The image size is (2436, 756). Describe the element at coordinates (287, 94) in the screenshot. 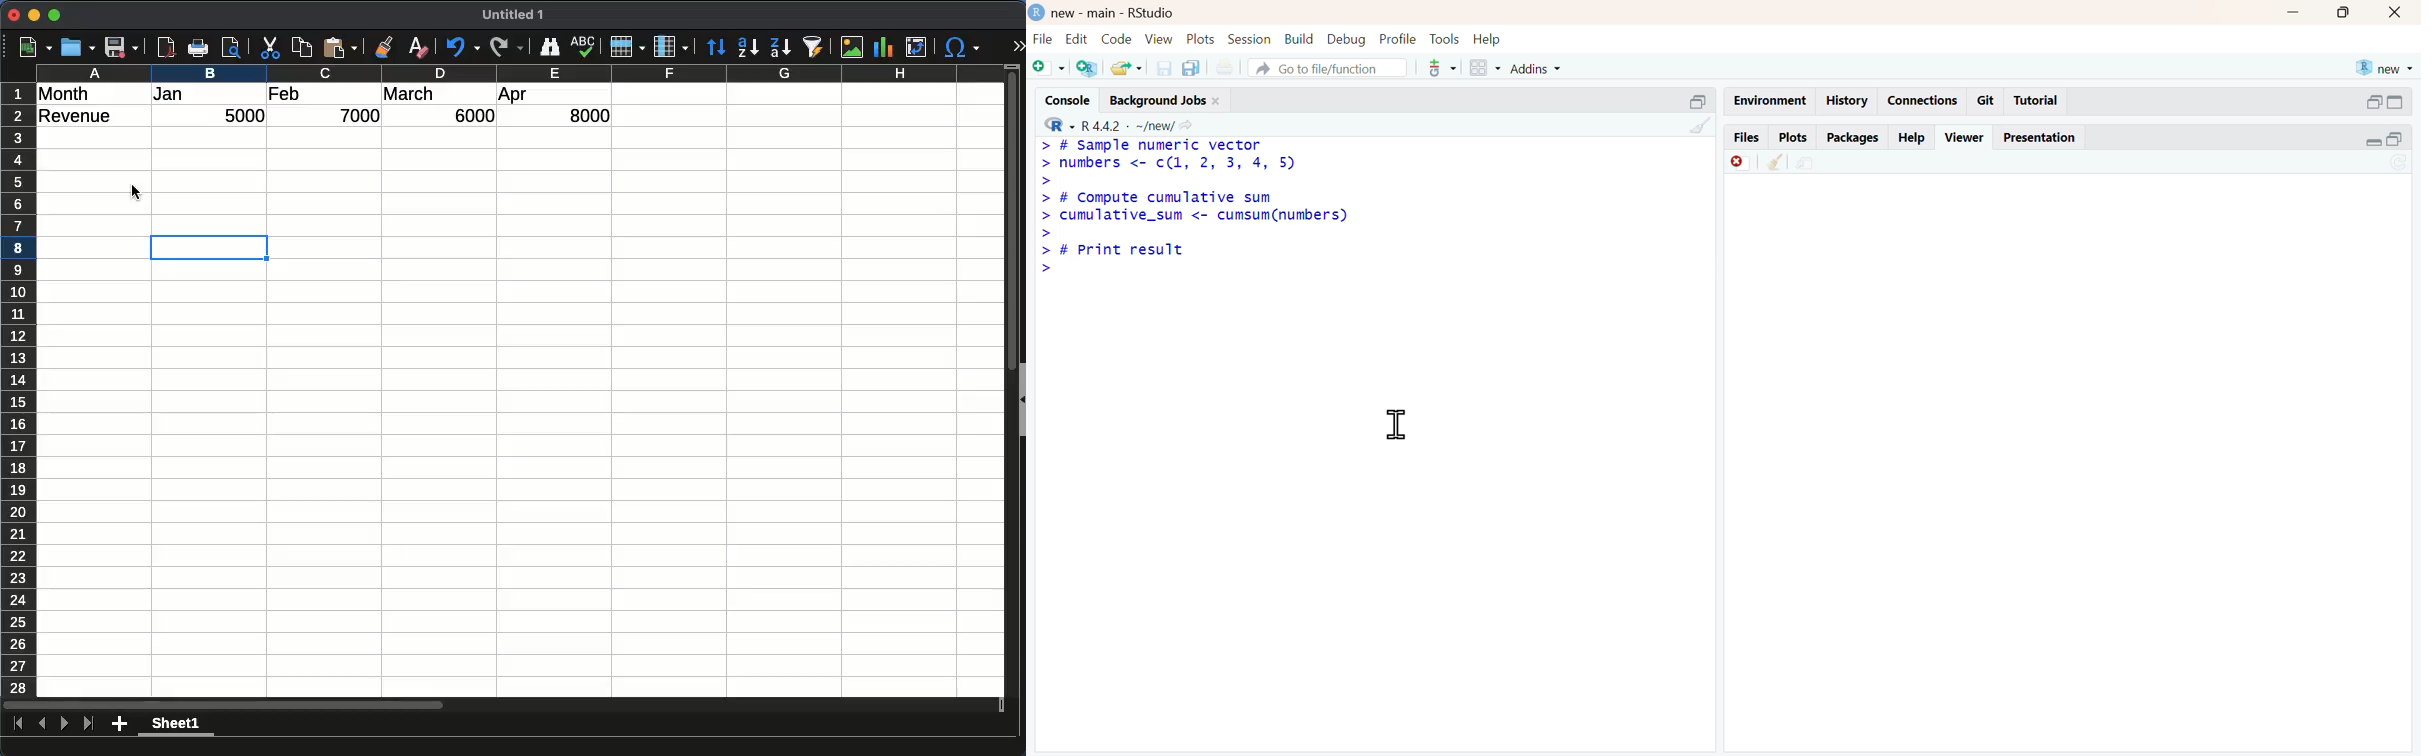

I see `feb` at that location.